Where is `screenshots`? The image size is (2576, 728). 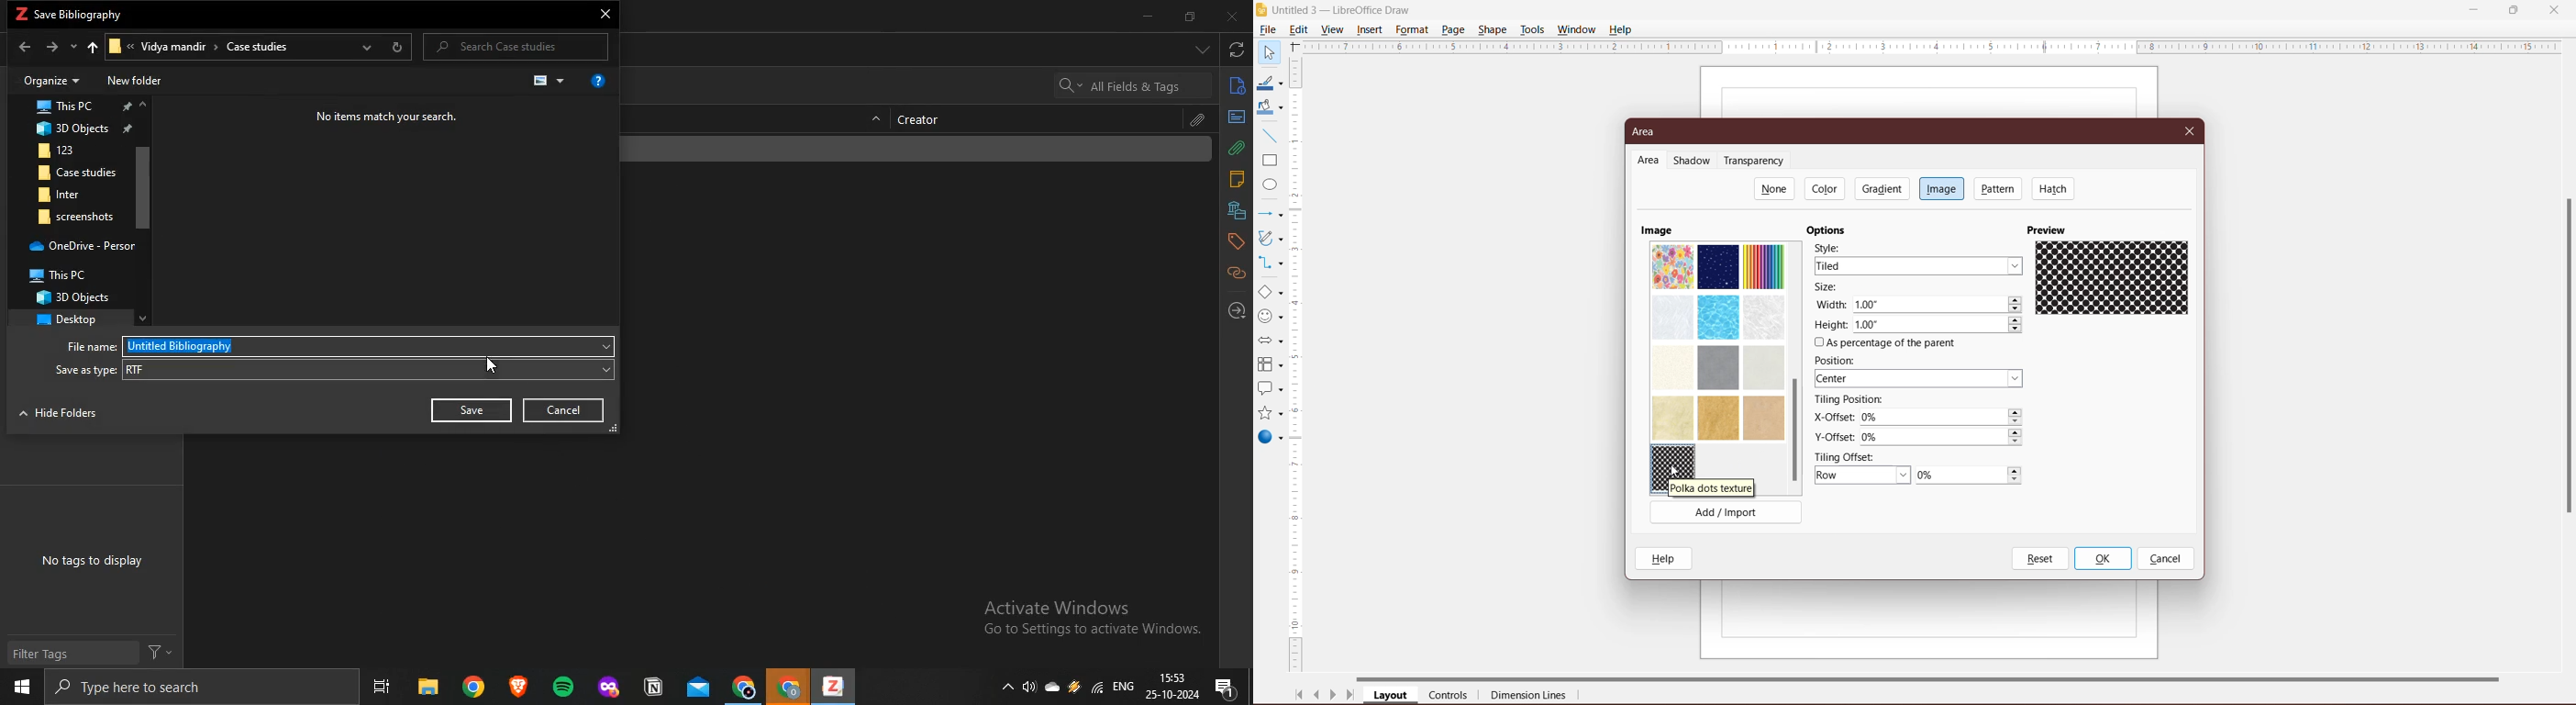
screenshots is located at coordinates (78, 216).